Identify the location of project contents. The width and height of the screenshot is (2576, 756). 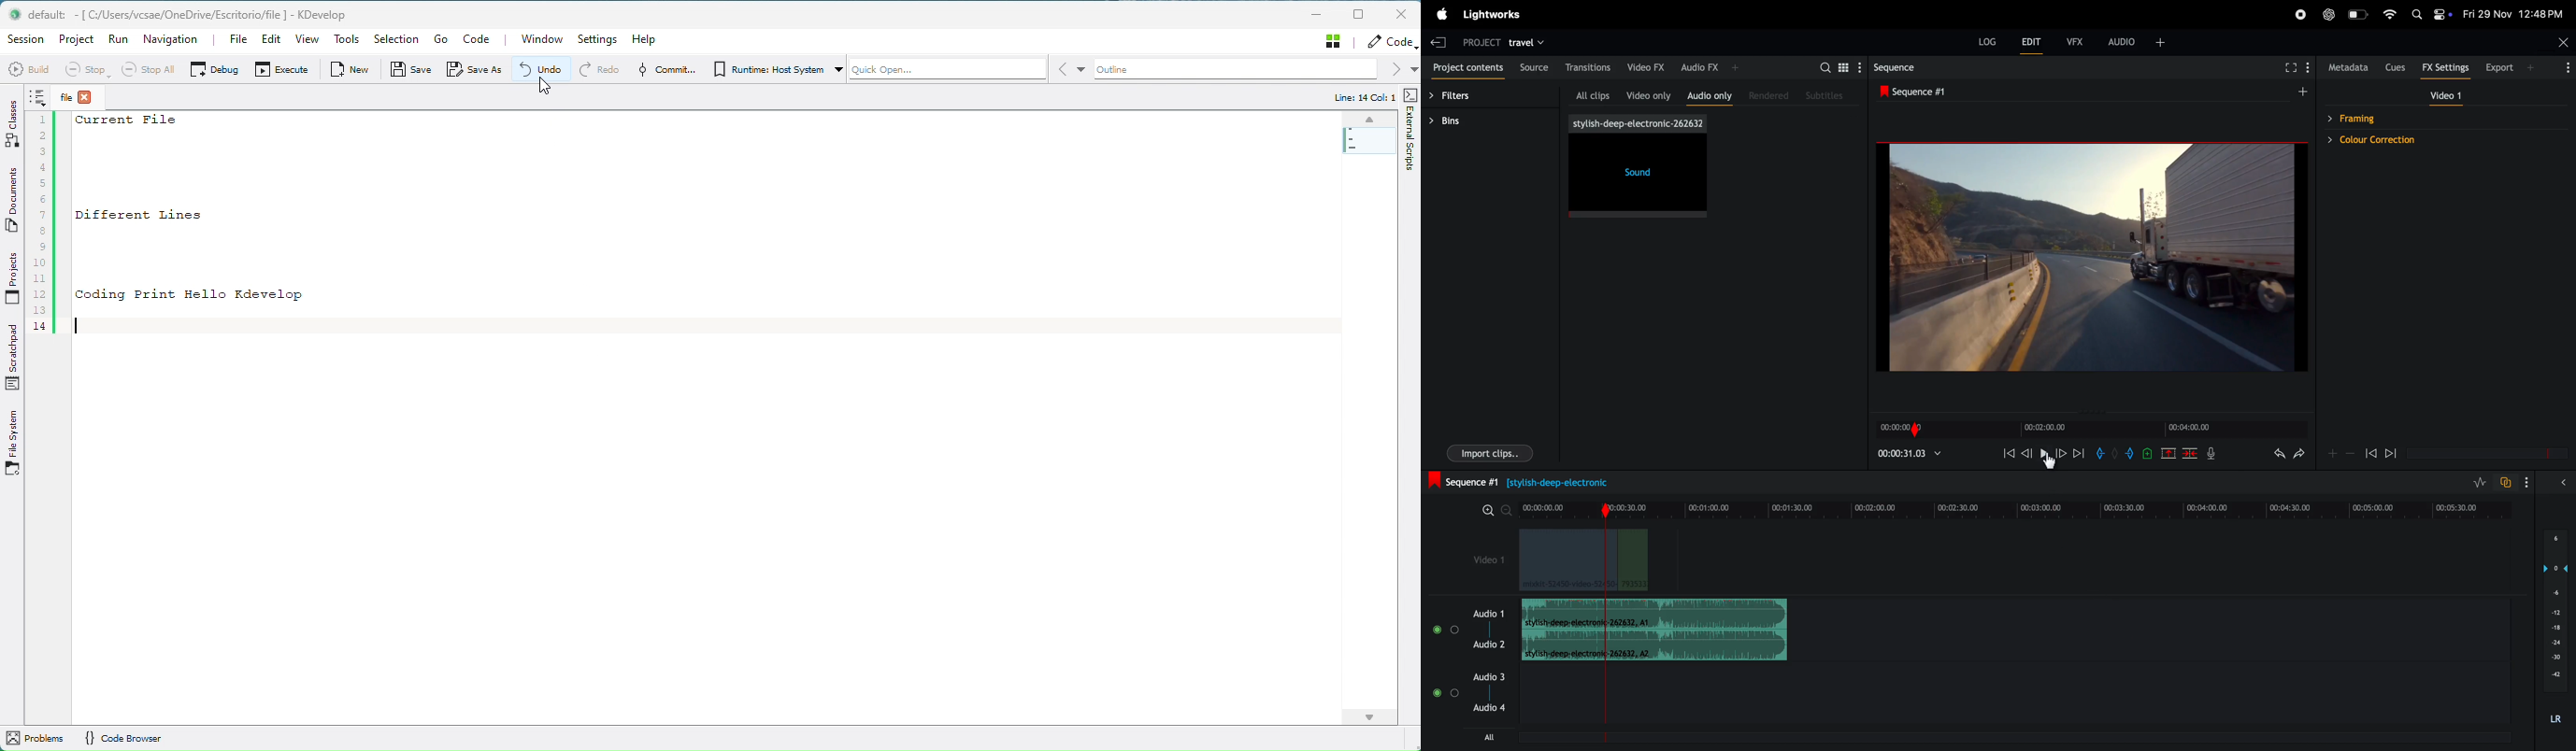
(1466, 69).